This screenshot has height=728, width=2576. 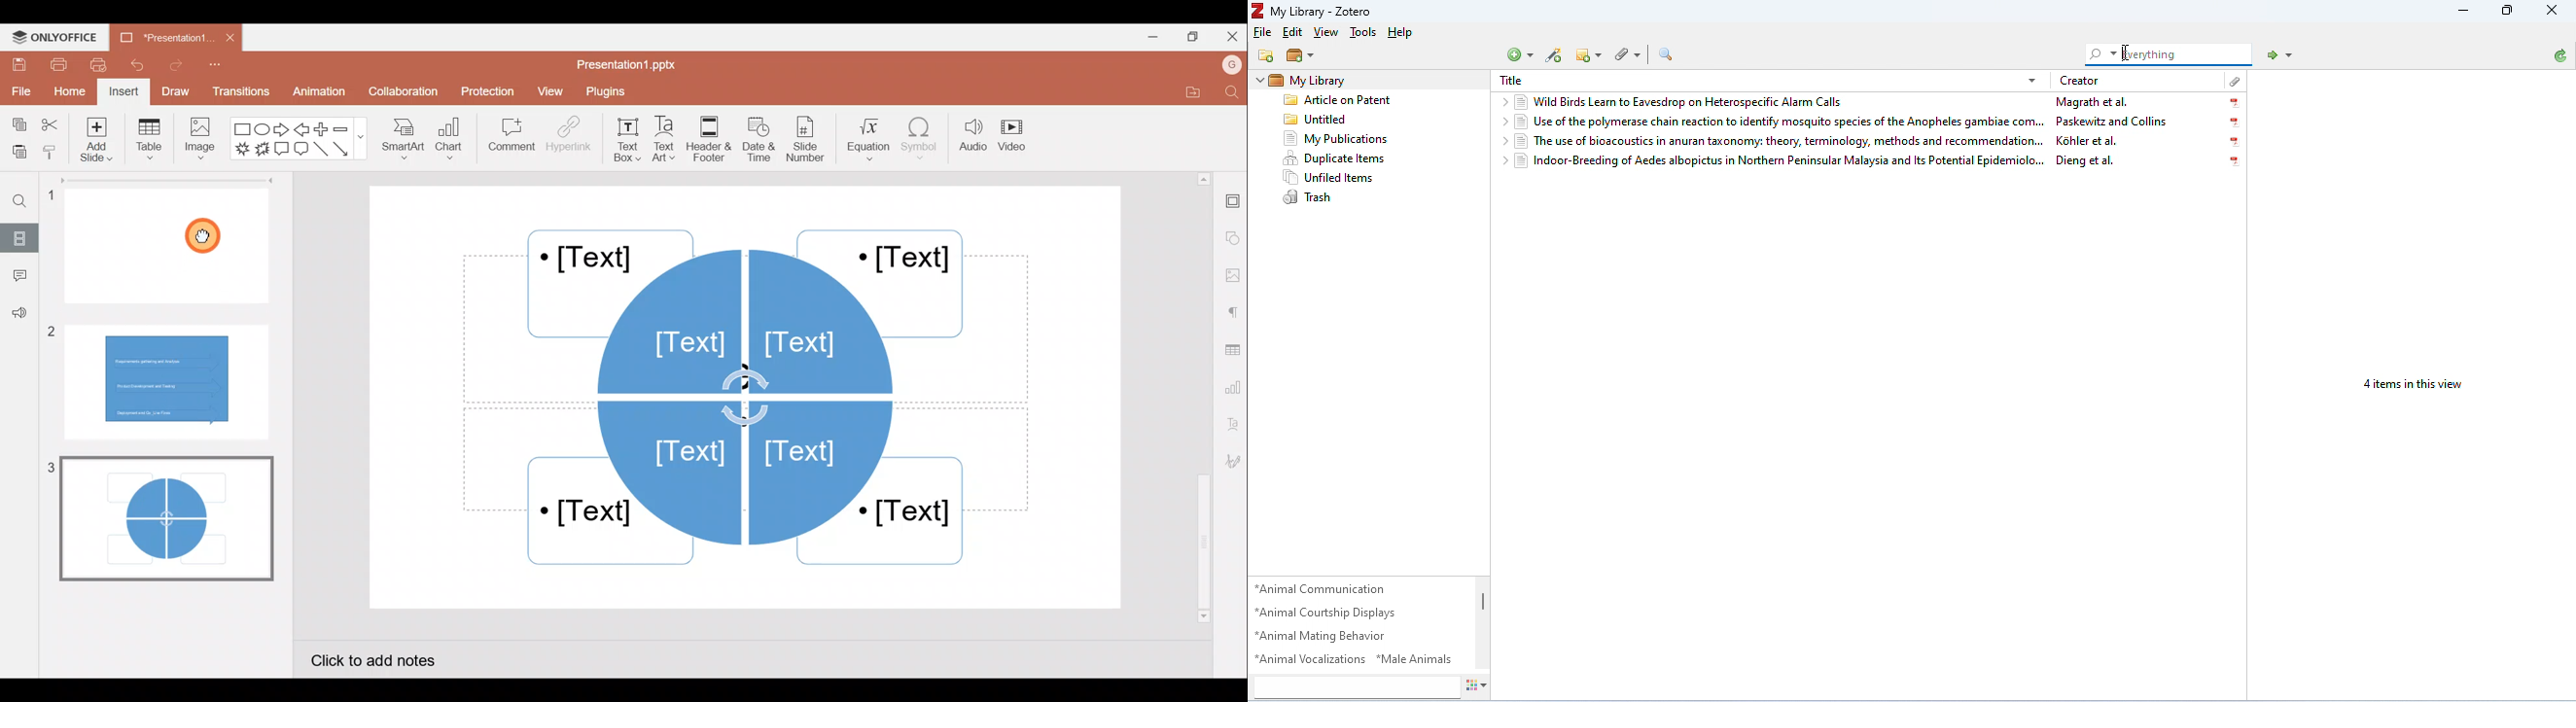 What do you see at coordinates (344, 149) in the screenshot?
I see `Arrow` at bounding box center [344, 149].